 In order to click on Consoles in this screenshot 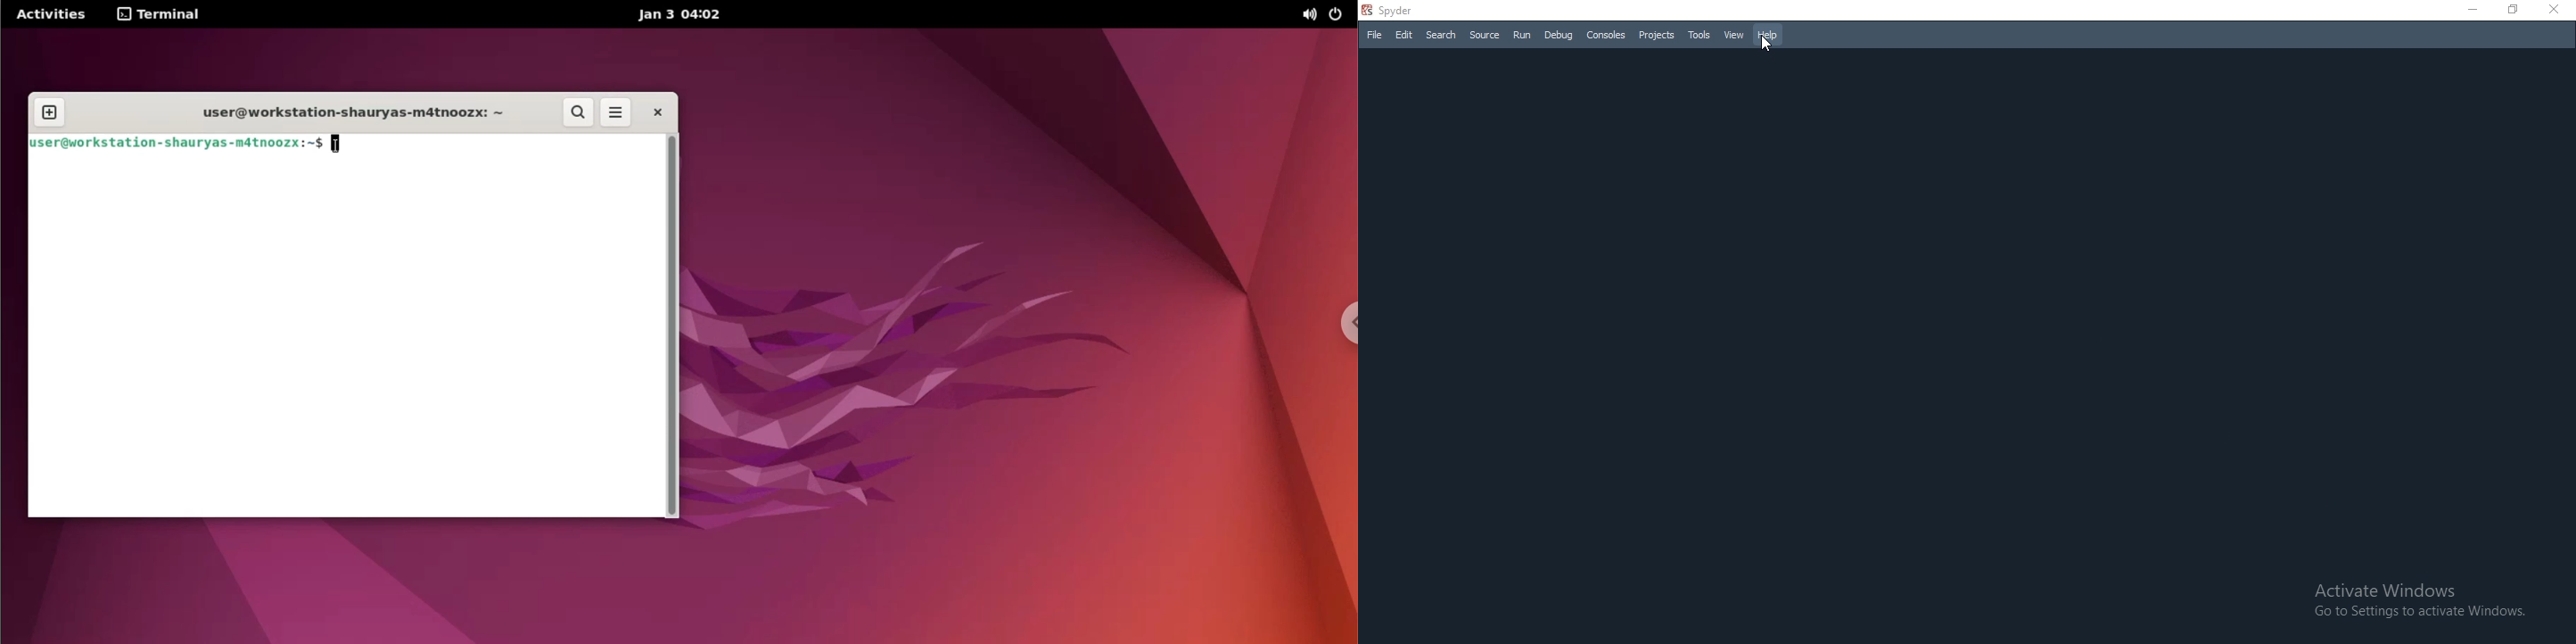, I will do `click(1606, 35)`.